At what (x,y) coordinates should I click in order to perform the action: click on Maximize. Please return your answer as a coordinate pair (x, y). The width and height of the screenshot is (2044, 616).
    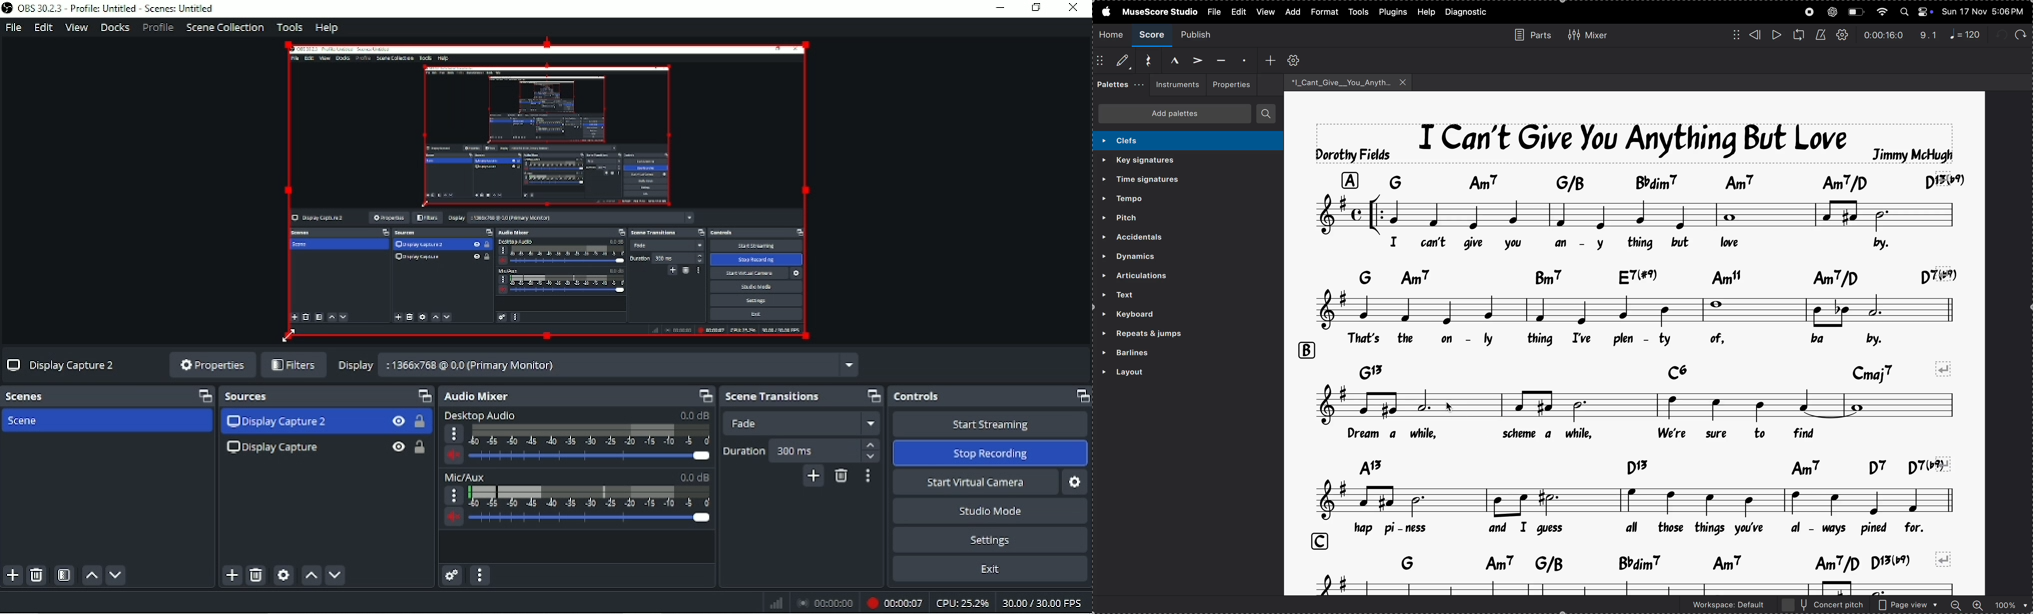
    Looking at the image, I should click on (200, 396).